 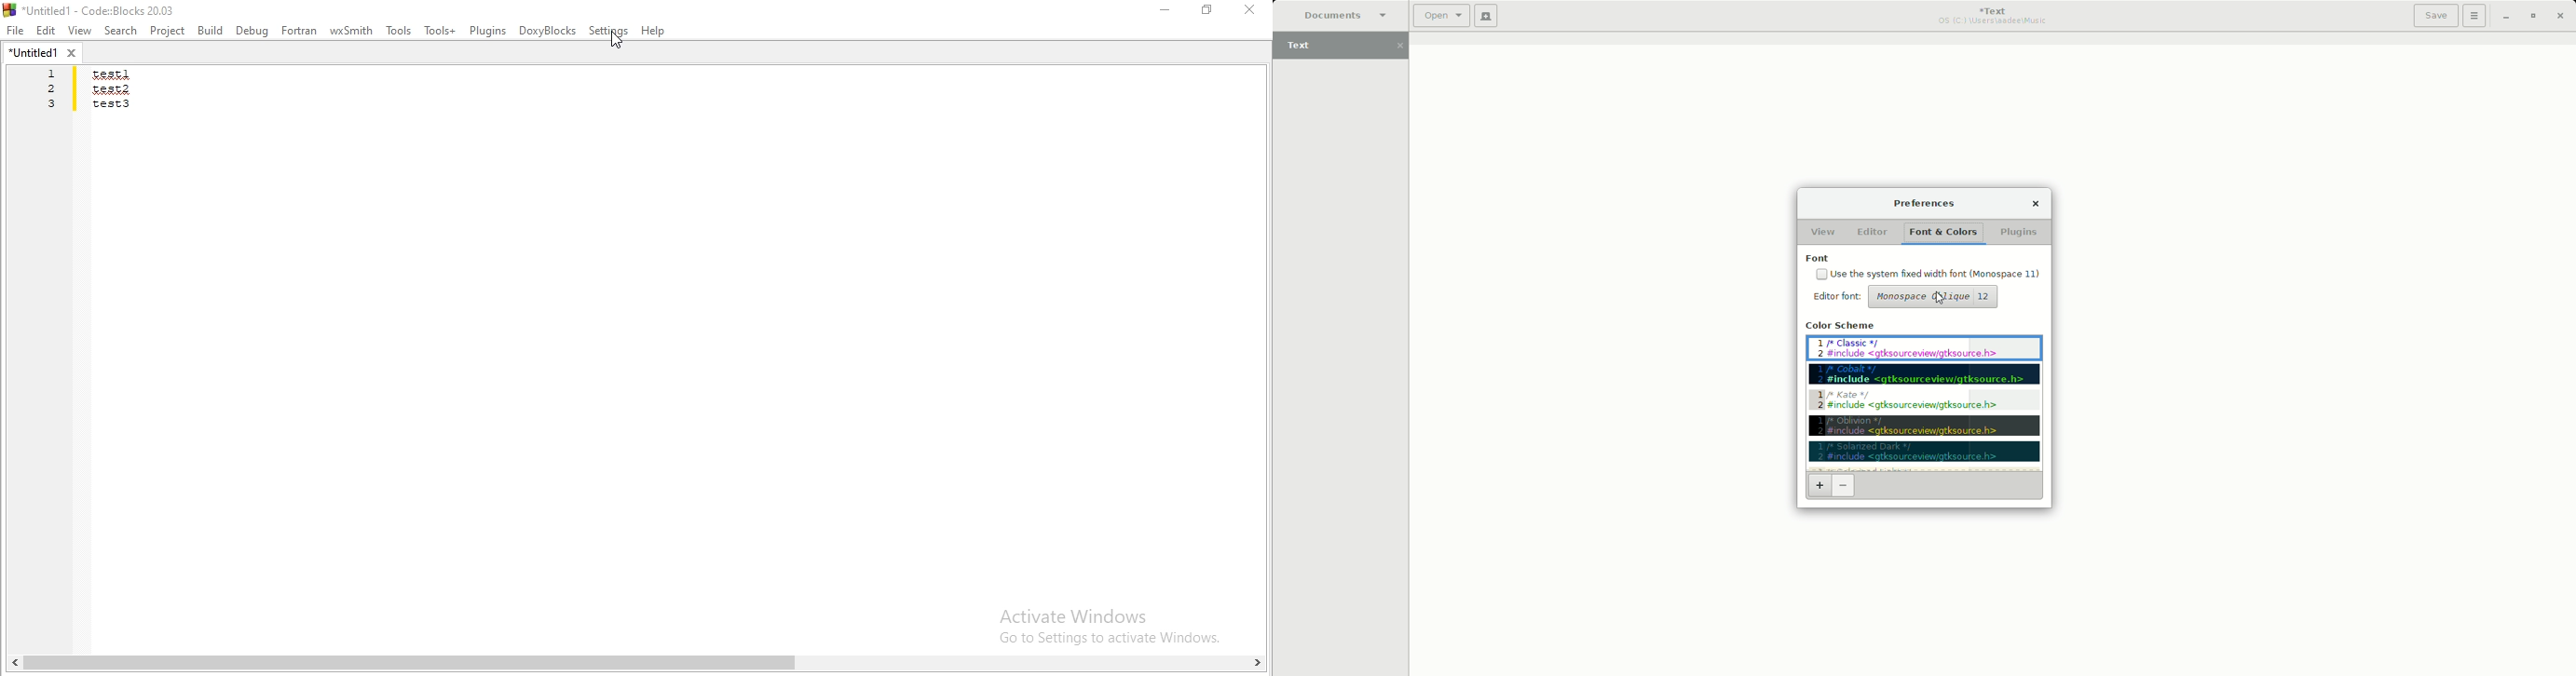 I want to click on wxSmith, so click(x=351, y=32).